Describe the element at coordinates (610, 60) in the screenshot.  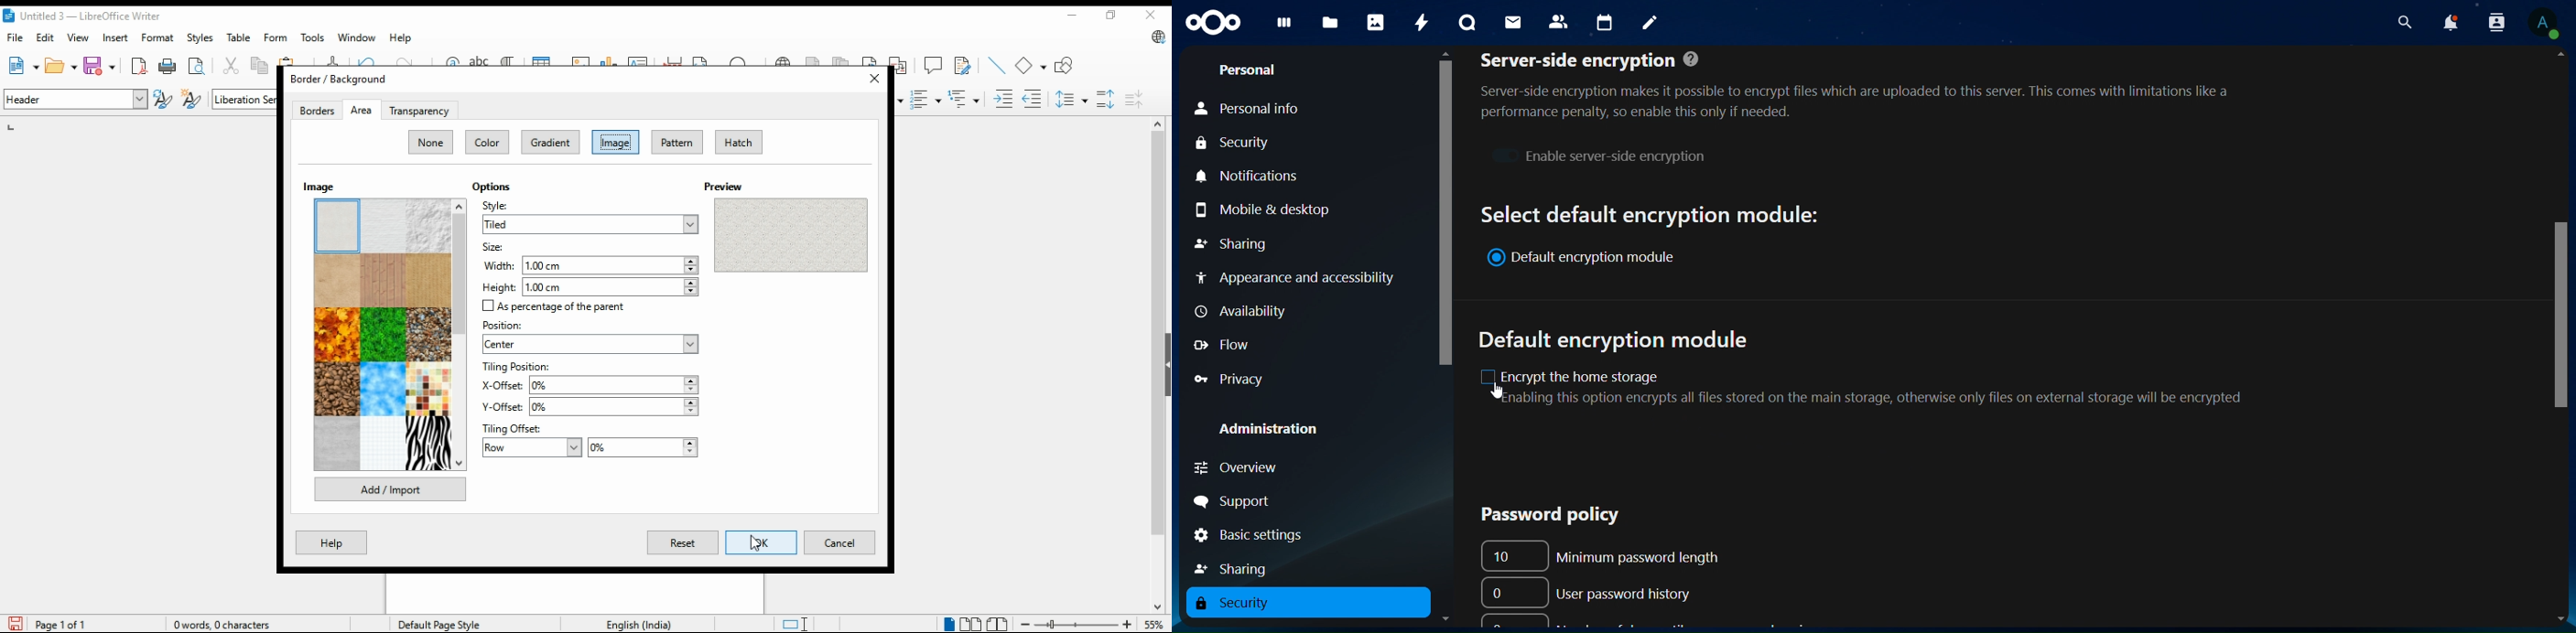
I see `insert chart` at that location.